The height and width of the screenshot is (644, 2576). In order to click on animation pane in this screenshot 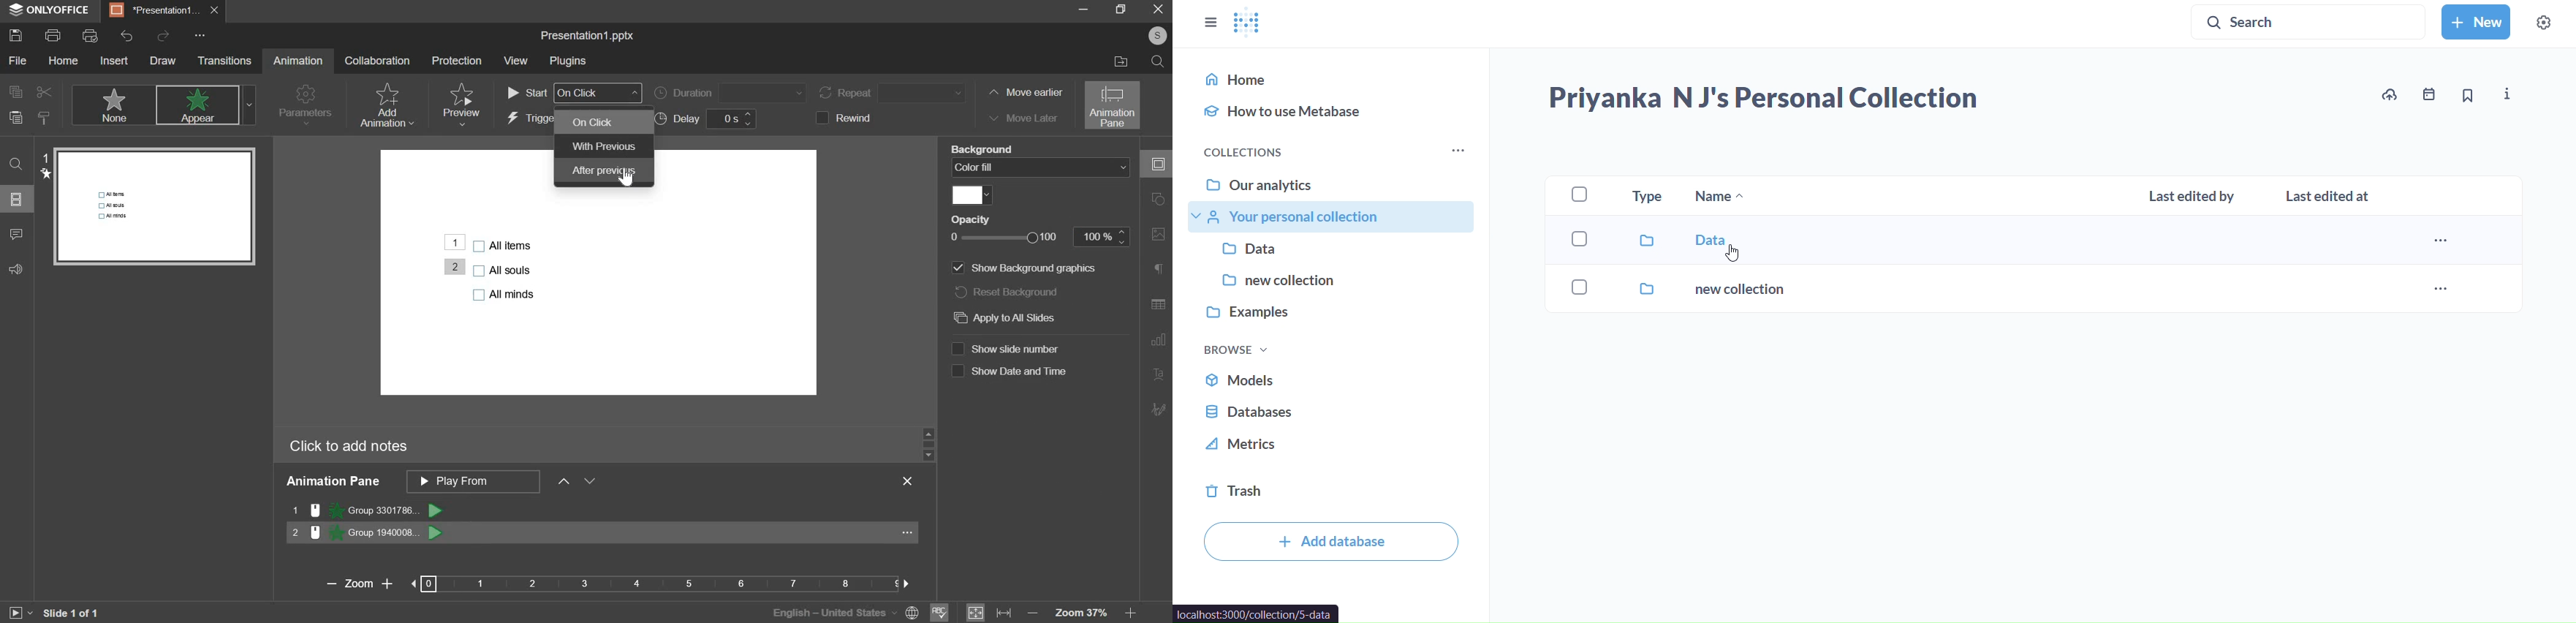, I will do `click(332, 482)`.